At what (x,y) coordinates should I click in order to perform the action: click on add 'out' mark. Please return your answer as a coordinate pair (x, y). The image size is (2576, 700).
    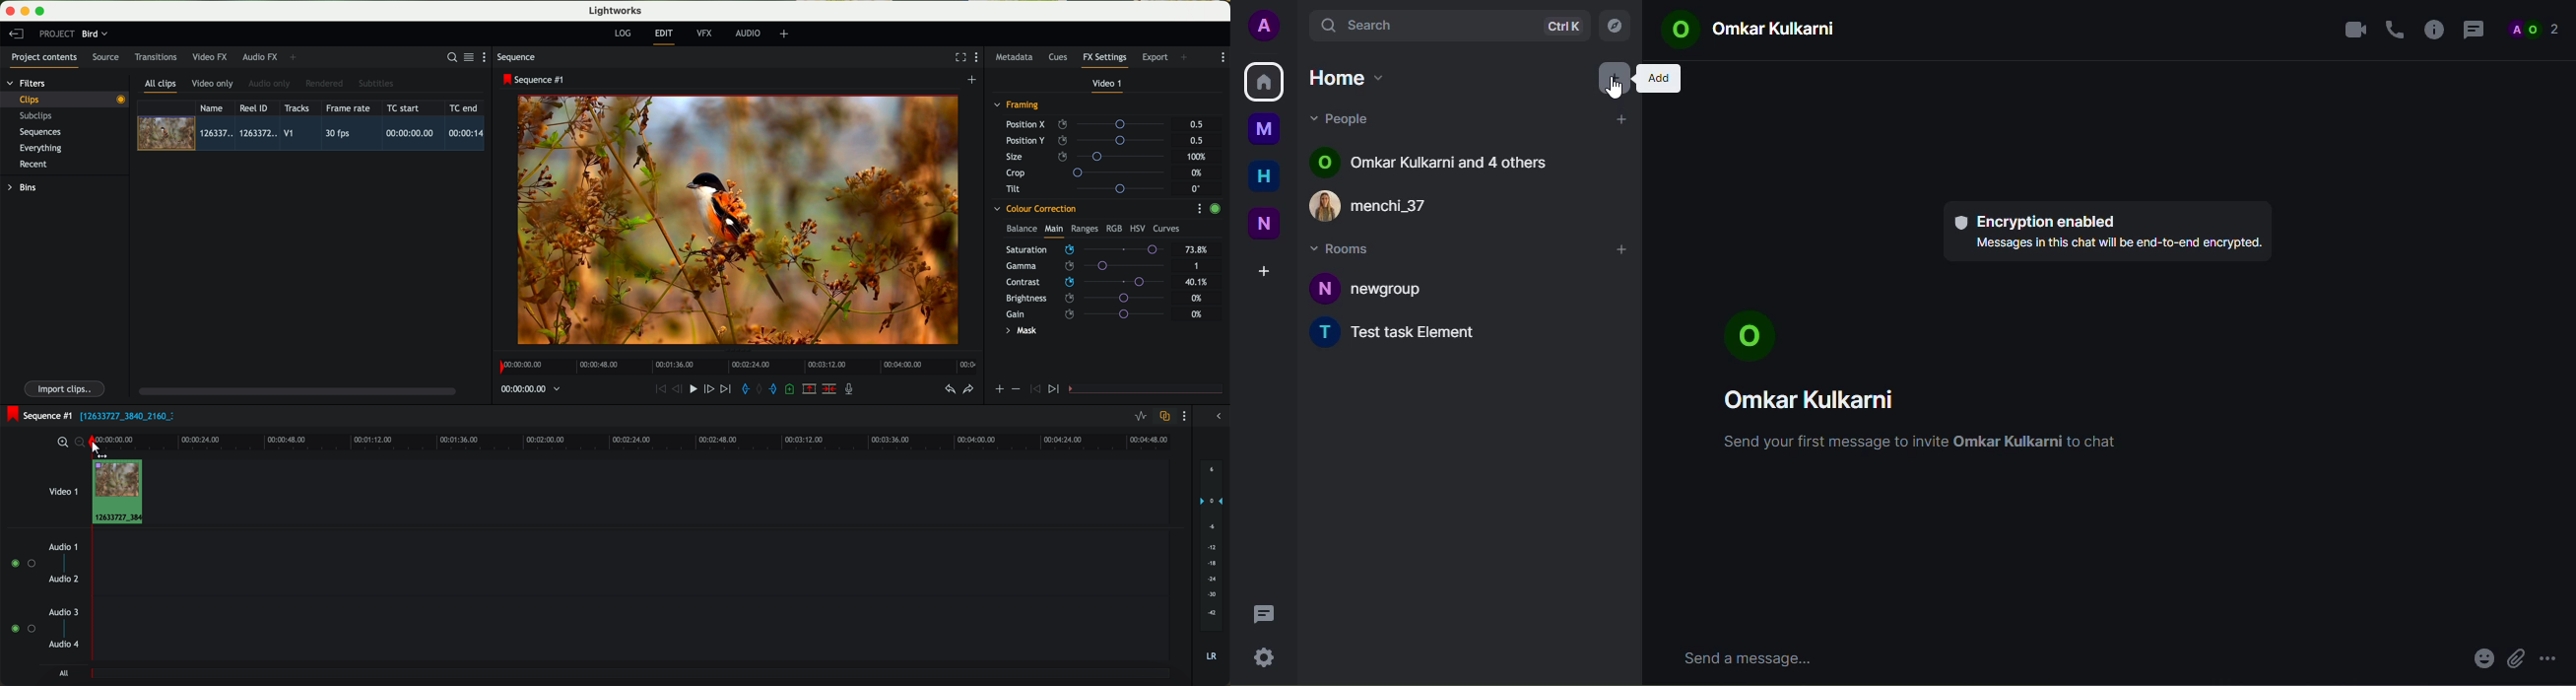
    Looking at the image, I should click on (778, 388).